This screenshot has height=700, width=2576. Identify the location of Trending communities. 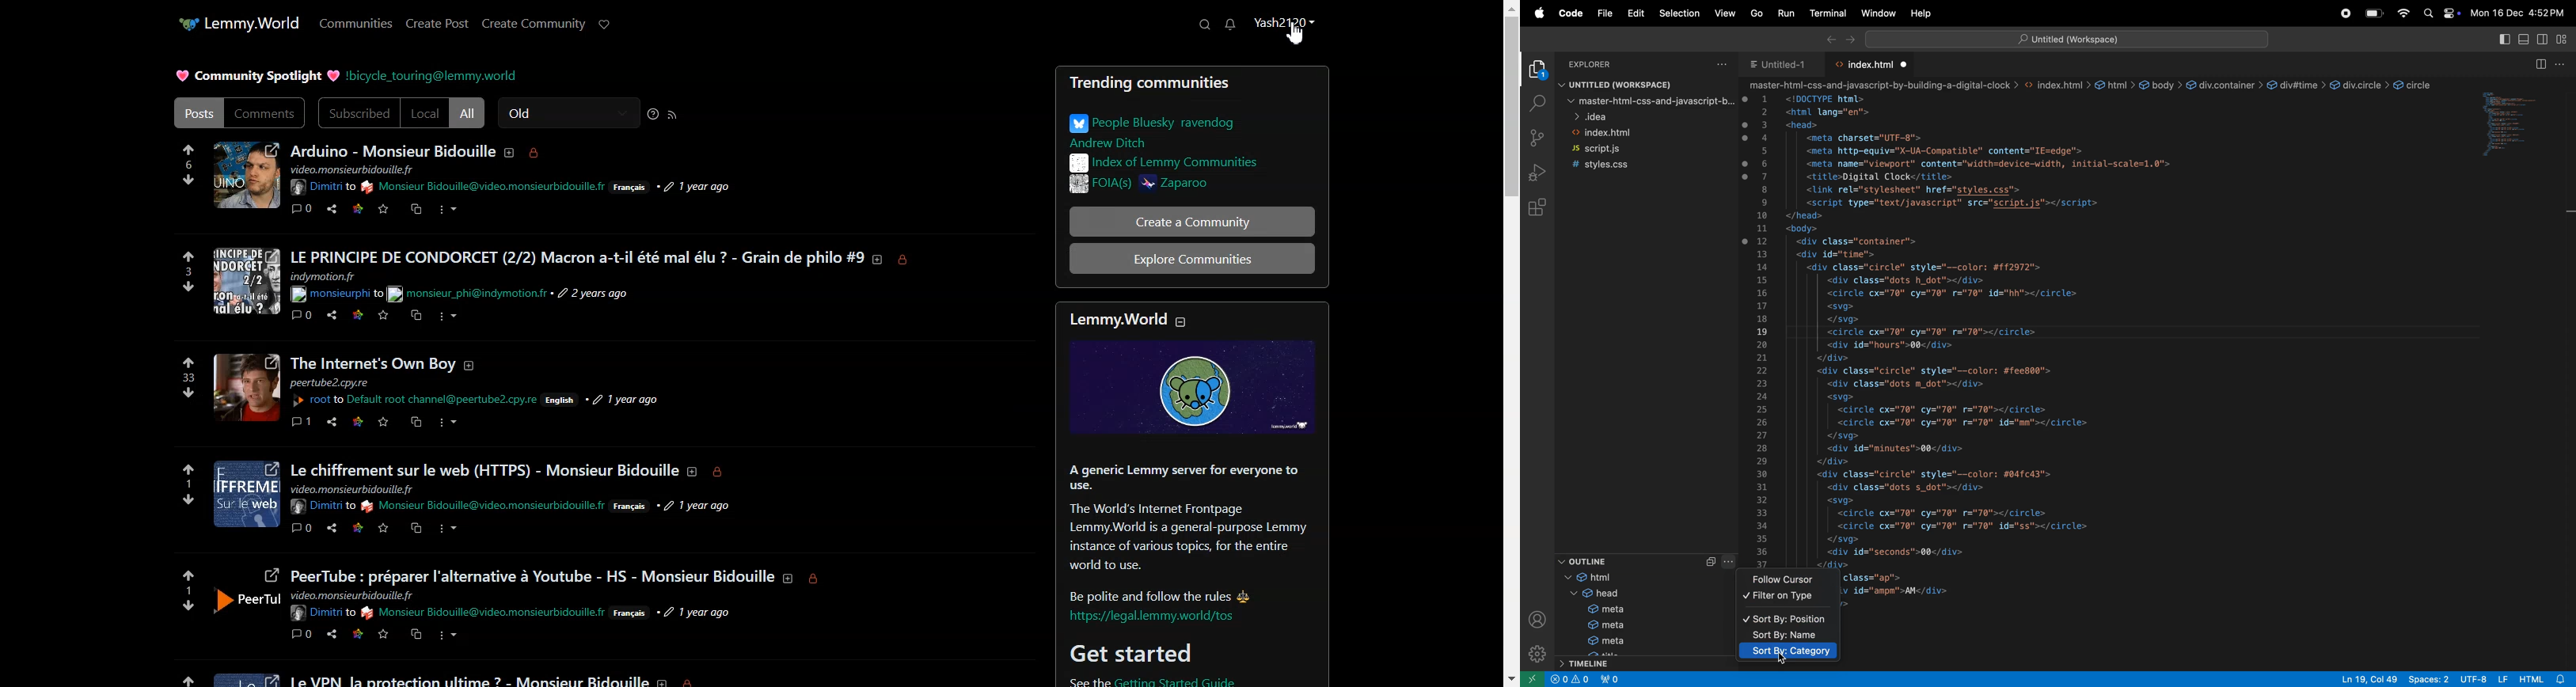
(1193, 85).